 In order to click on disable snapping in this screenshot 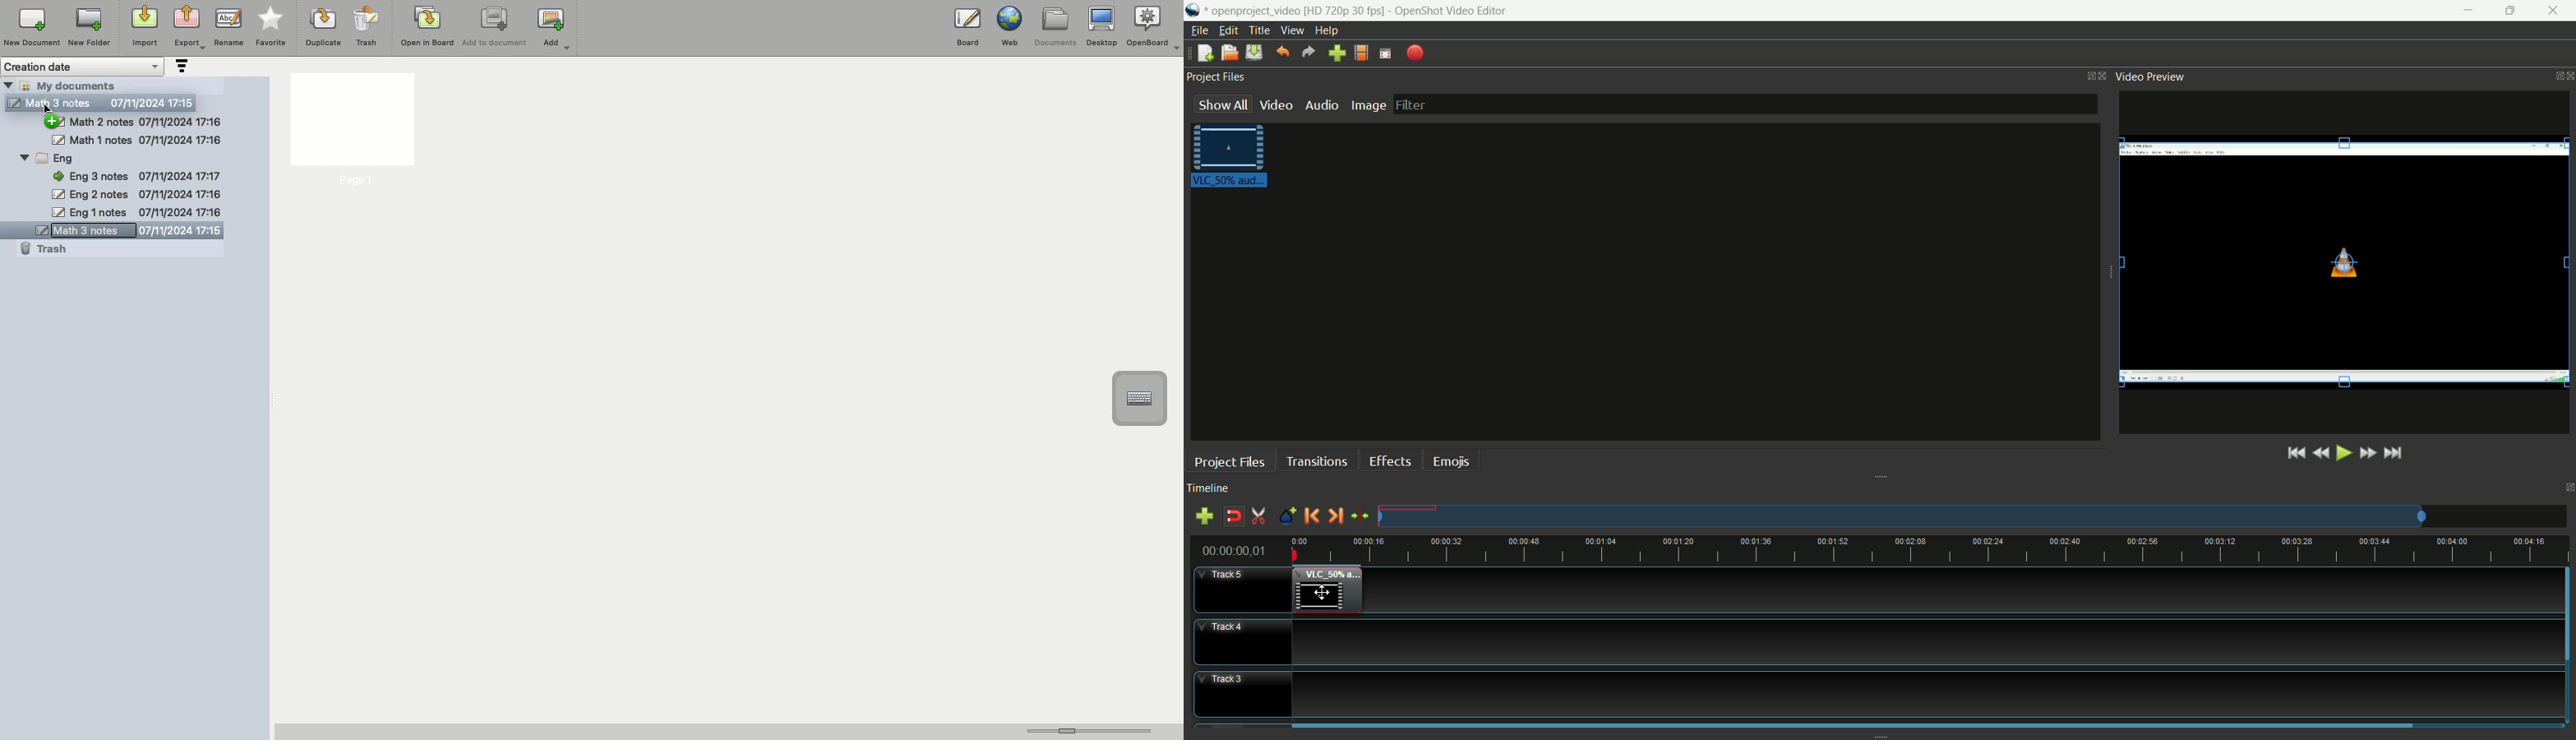, I will do `click(1234, 516)`.